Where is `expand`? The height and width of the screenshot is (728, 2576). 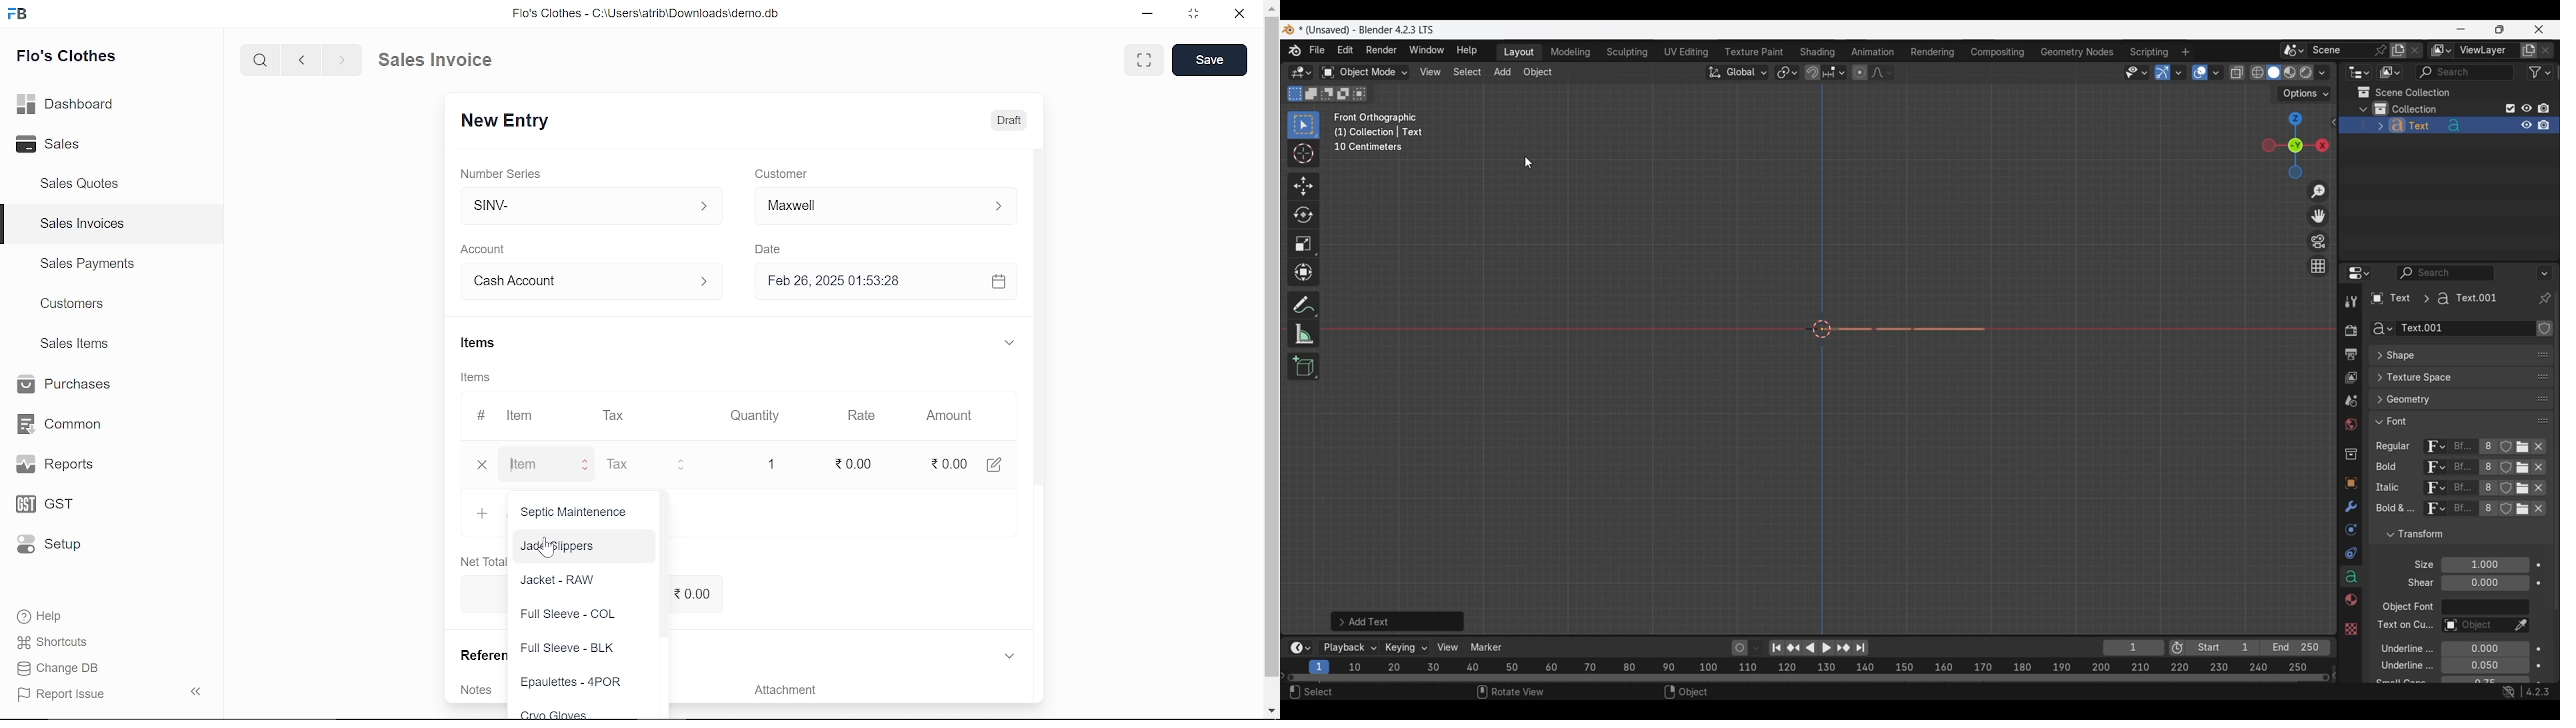
expand is located at coordinates (1016, 341).